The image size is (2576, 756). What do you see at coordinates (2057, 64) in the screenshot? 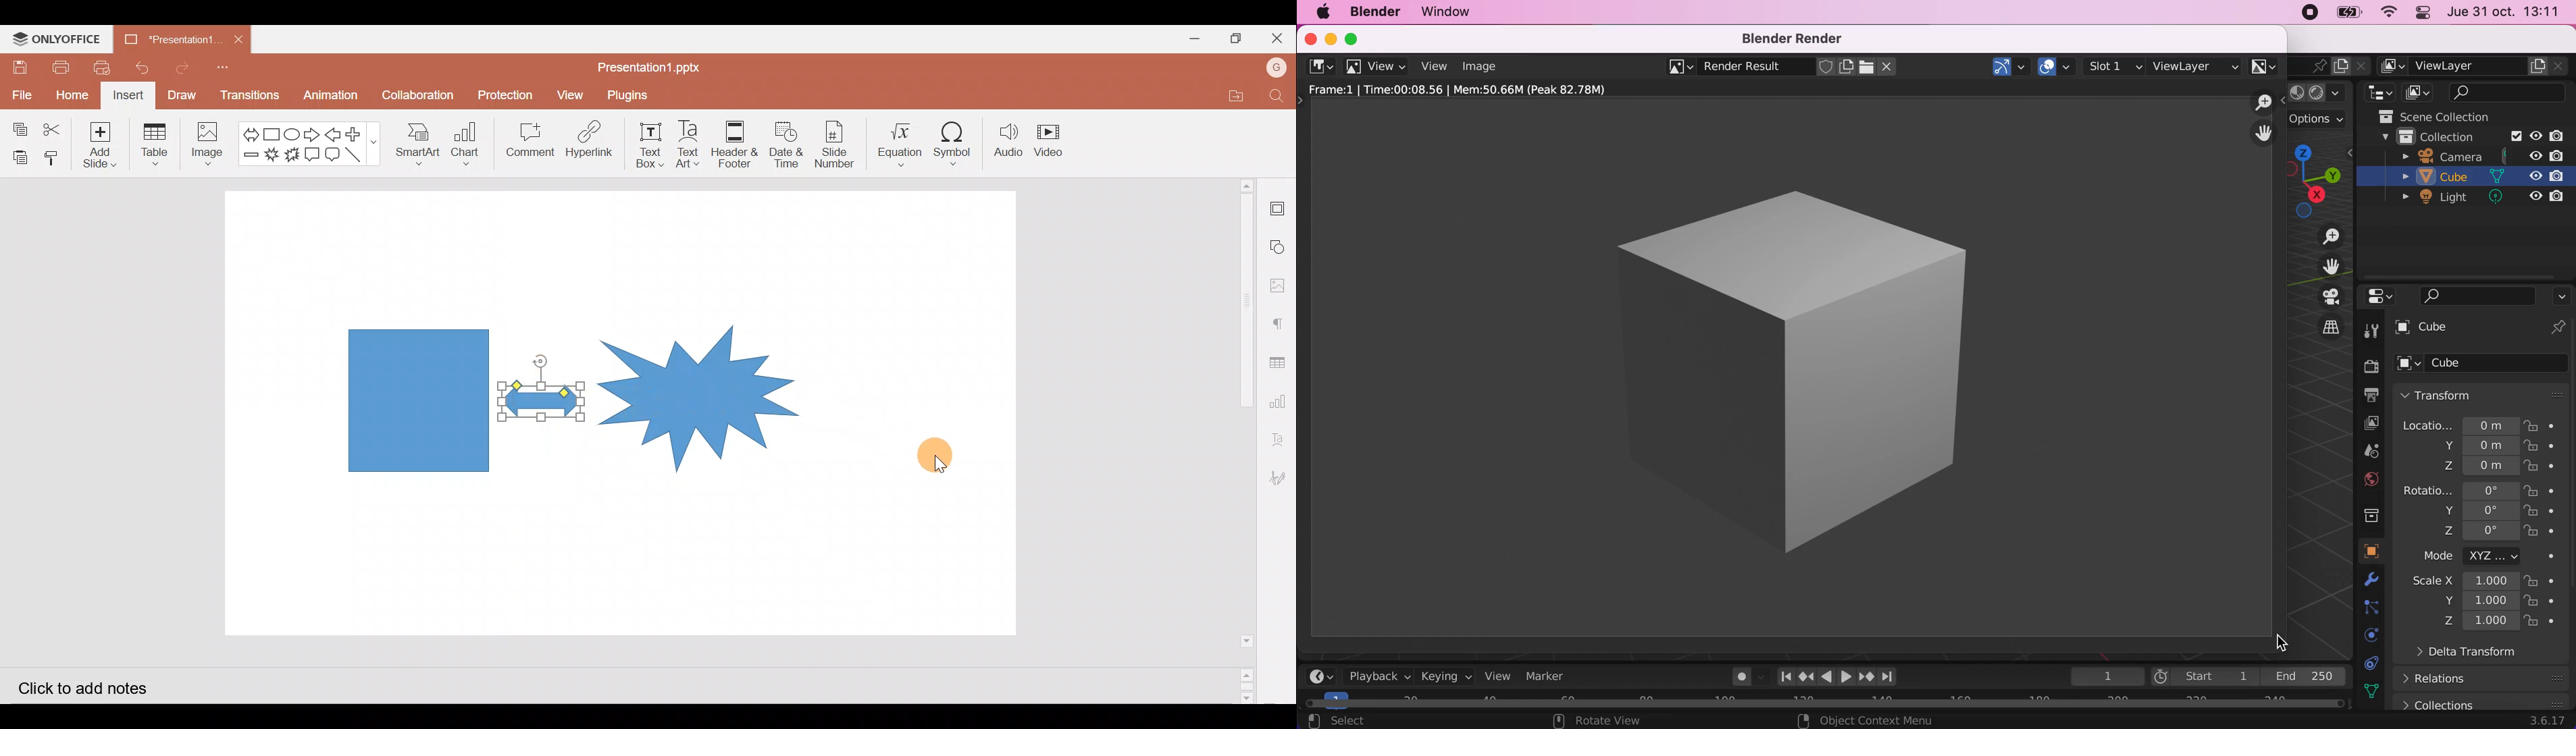
I see `show overlays` at bounding box center [2057, 64].